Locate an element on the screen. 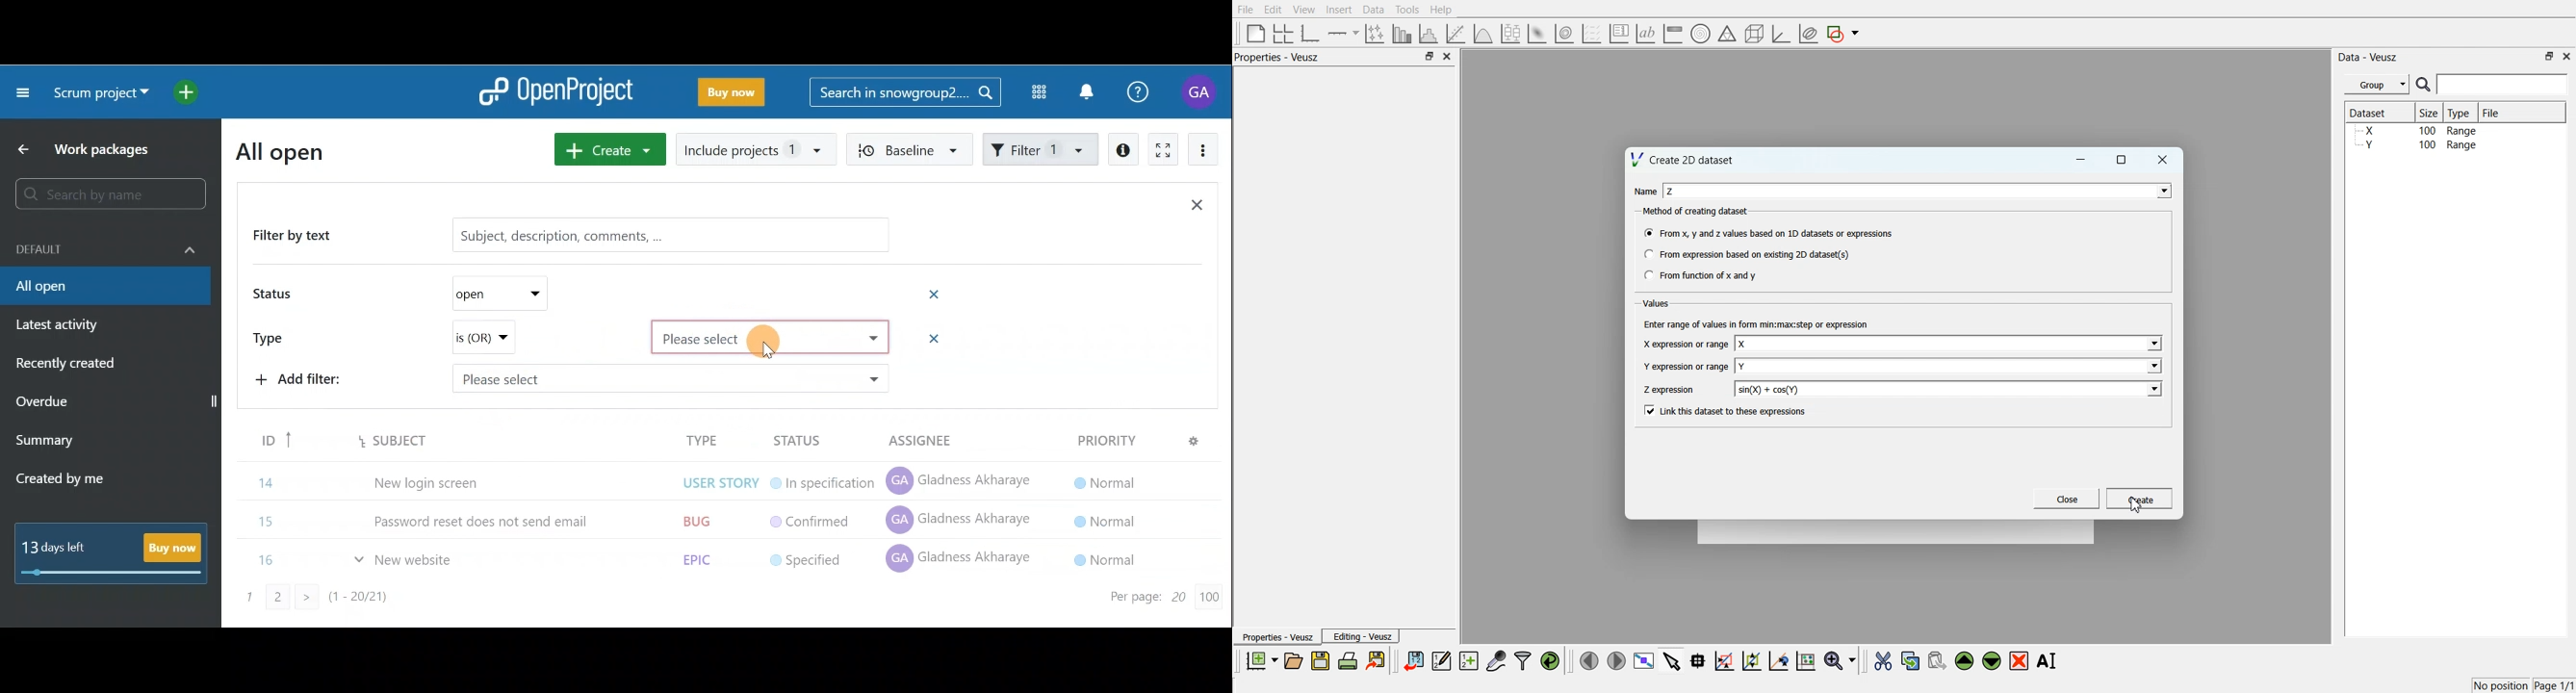 This screenshot has height=700, width=2576. Item 15 is located at coordinates (700, 516).